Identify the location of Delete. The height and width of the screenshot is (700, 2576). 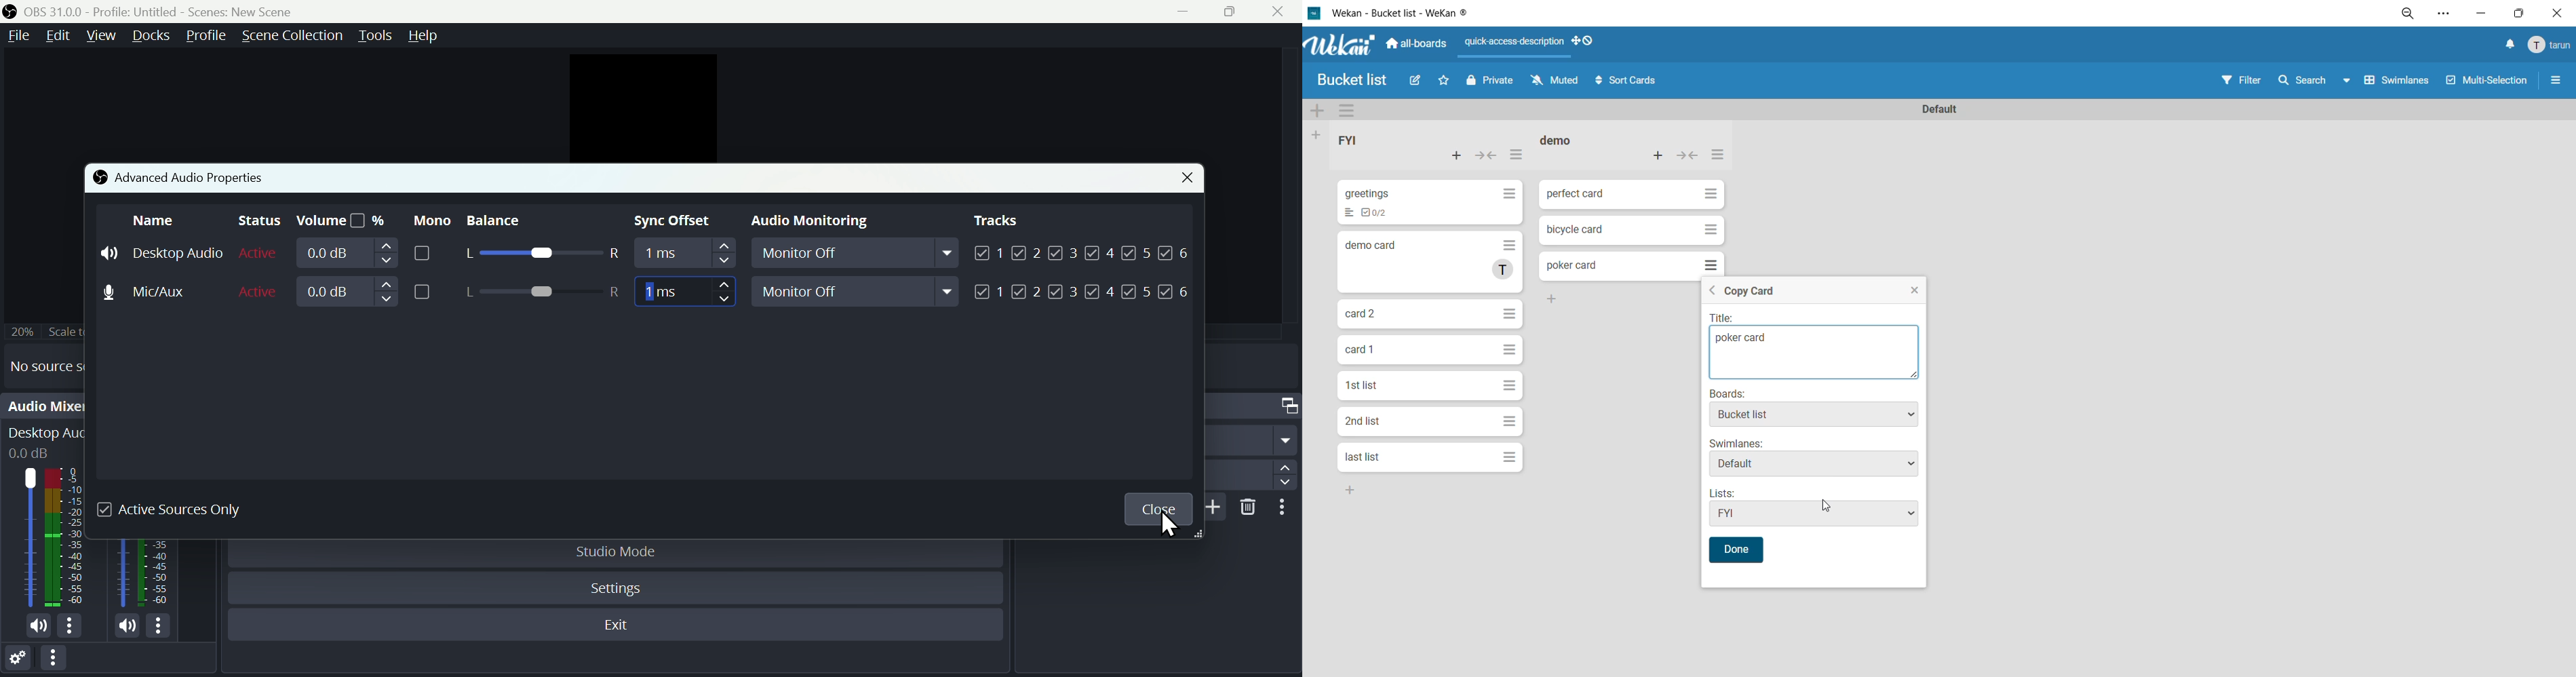
(1250, 507).